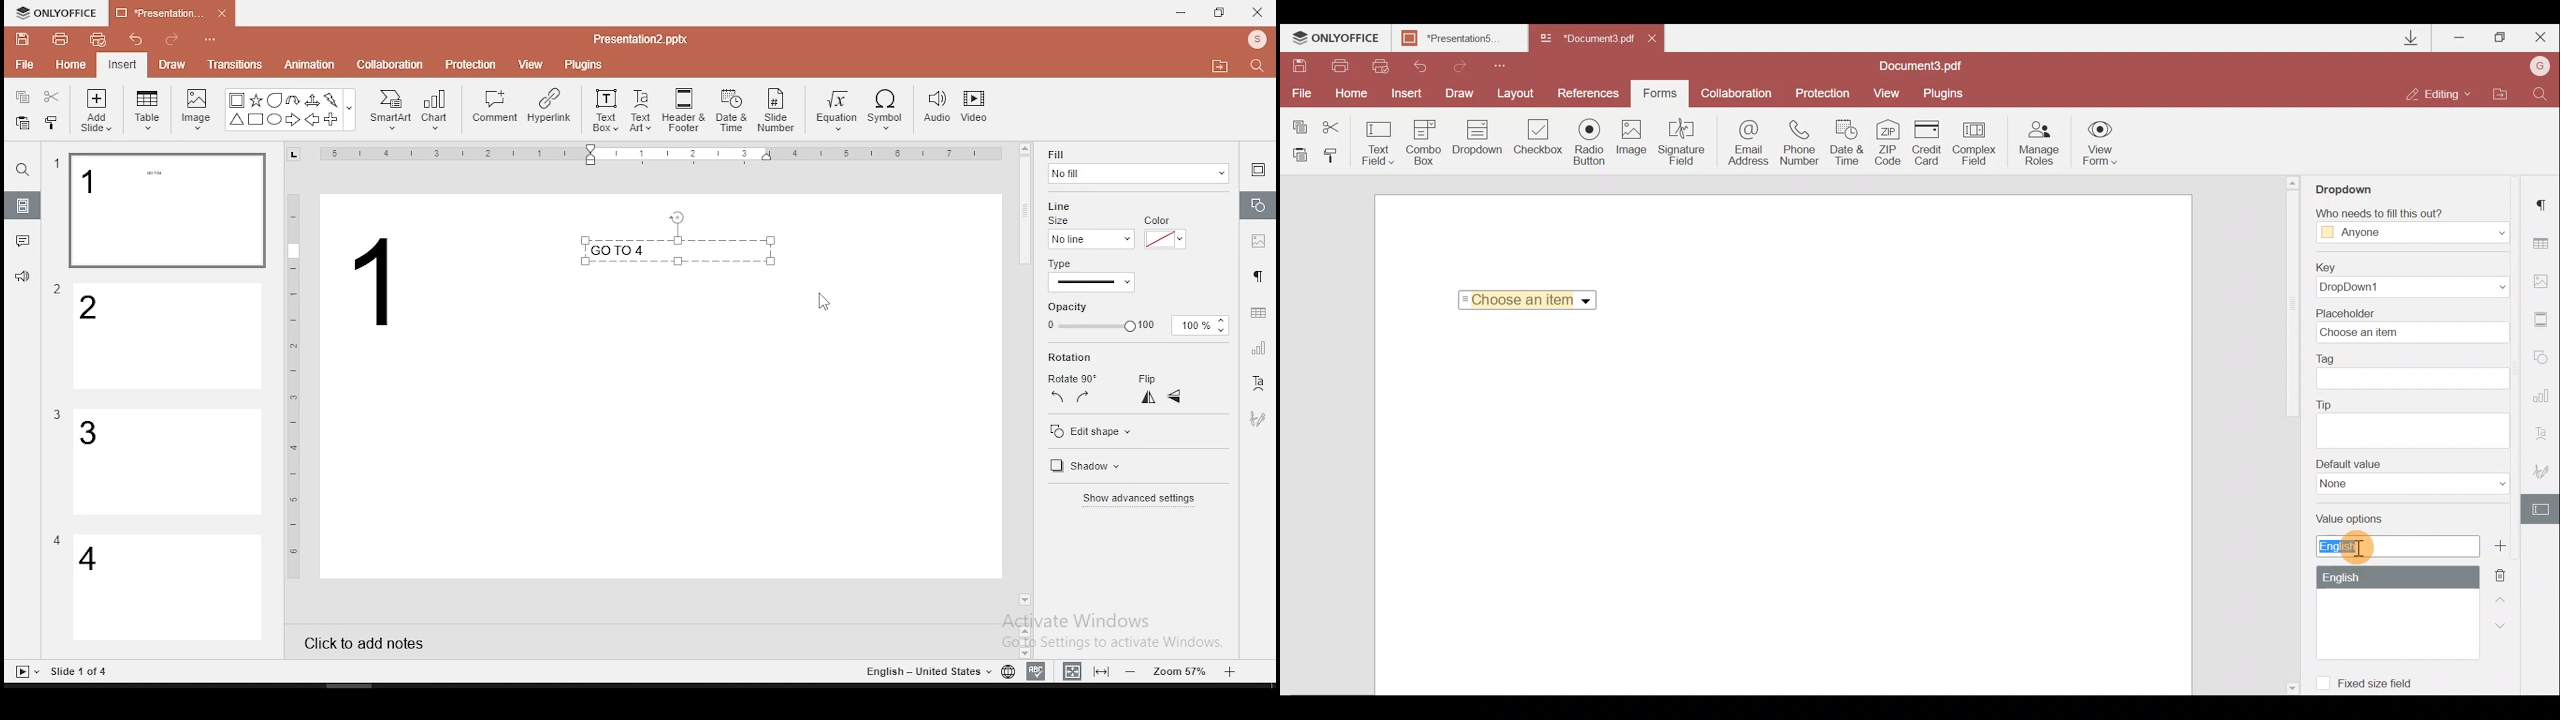 The image size is (2576, 728). What do you see at coordinates (777, 110) in the screenshot?
I see `slide number` at bounding box center [777, 110].